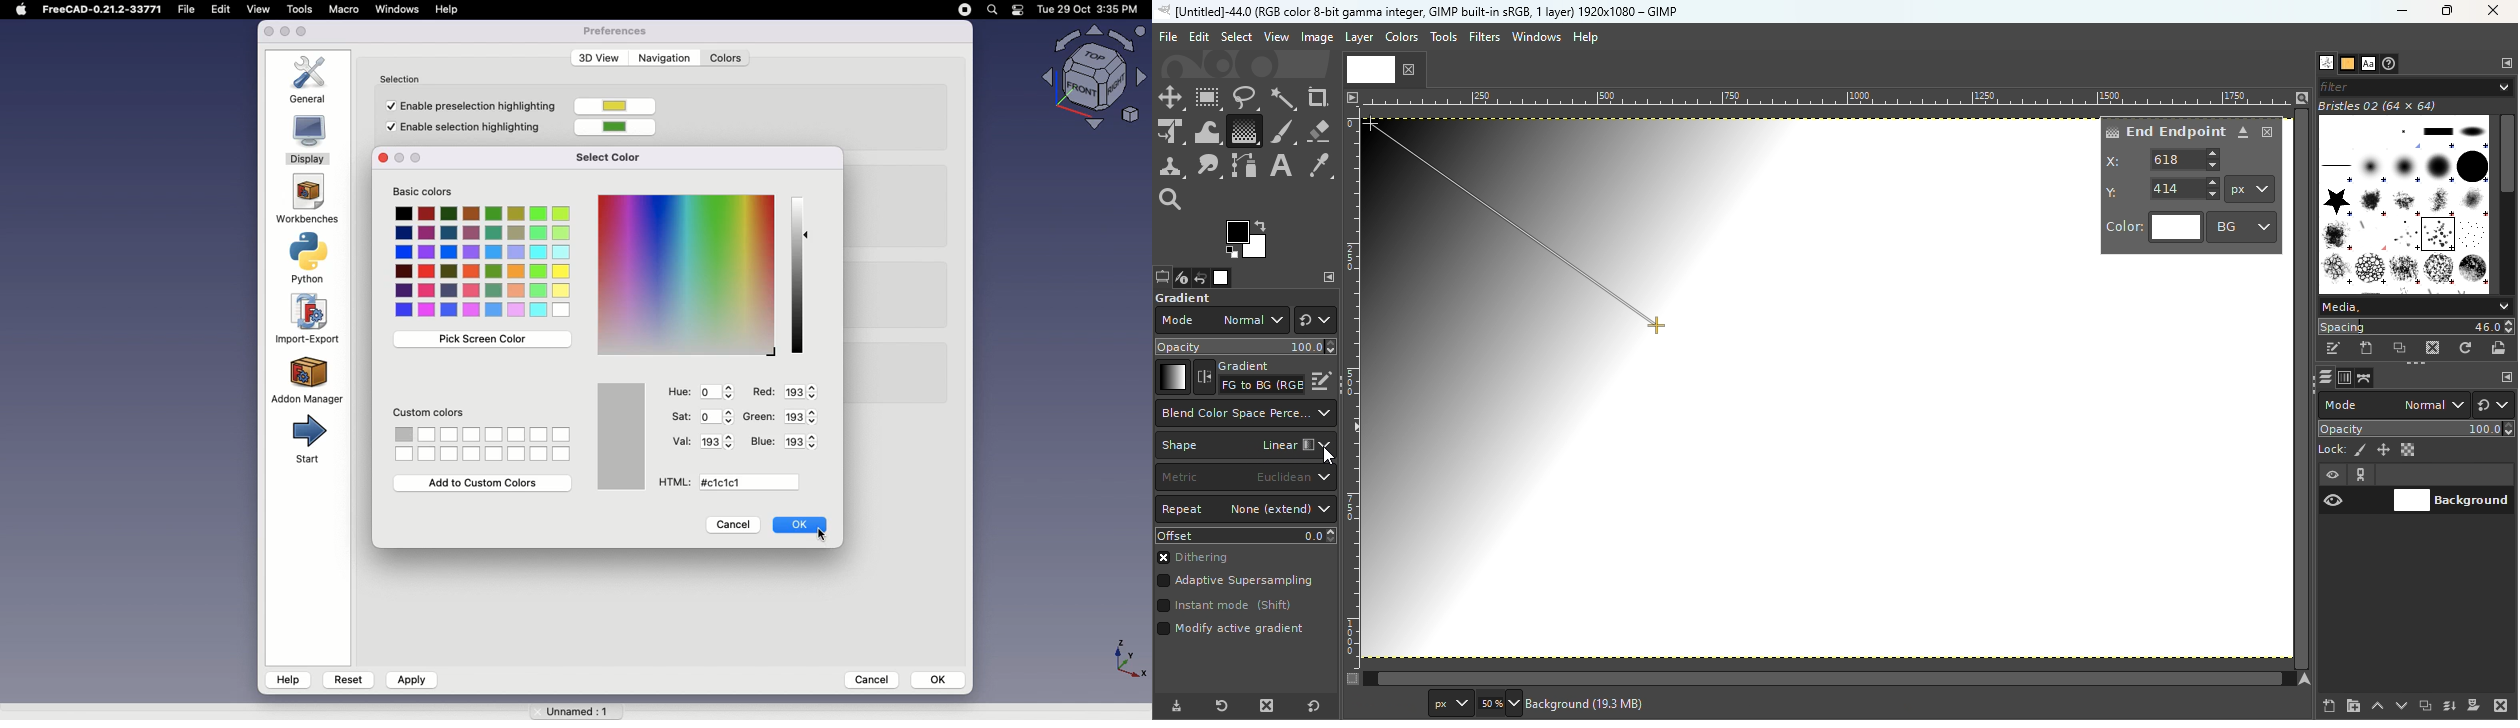 Image resolution: width=2520 pixels, height=728 pixels. I want to click on file, so click(190, 10).